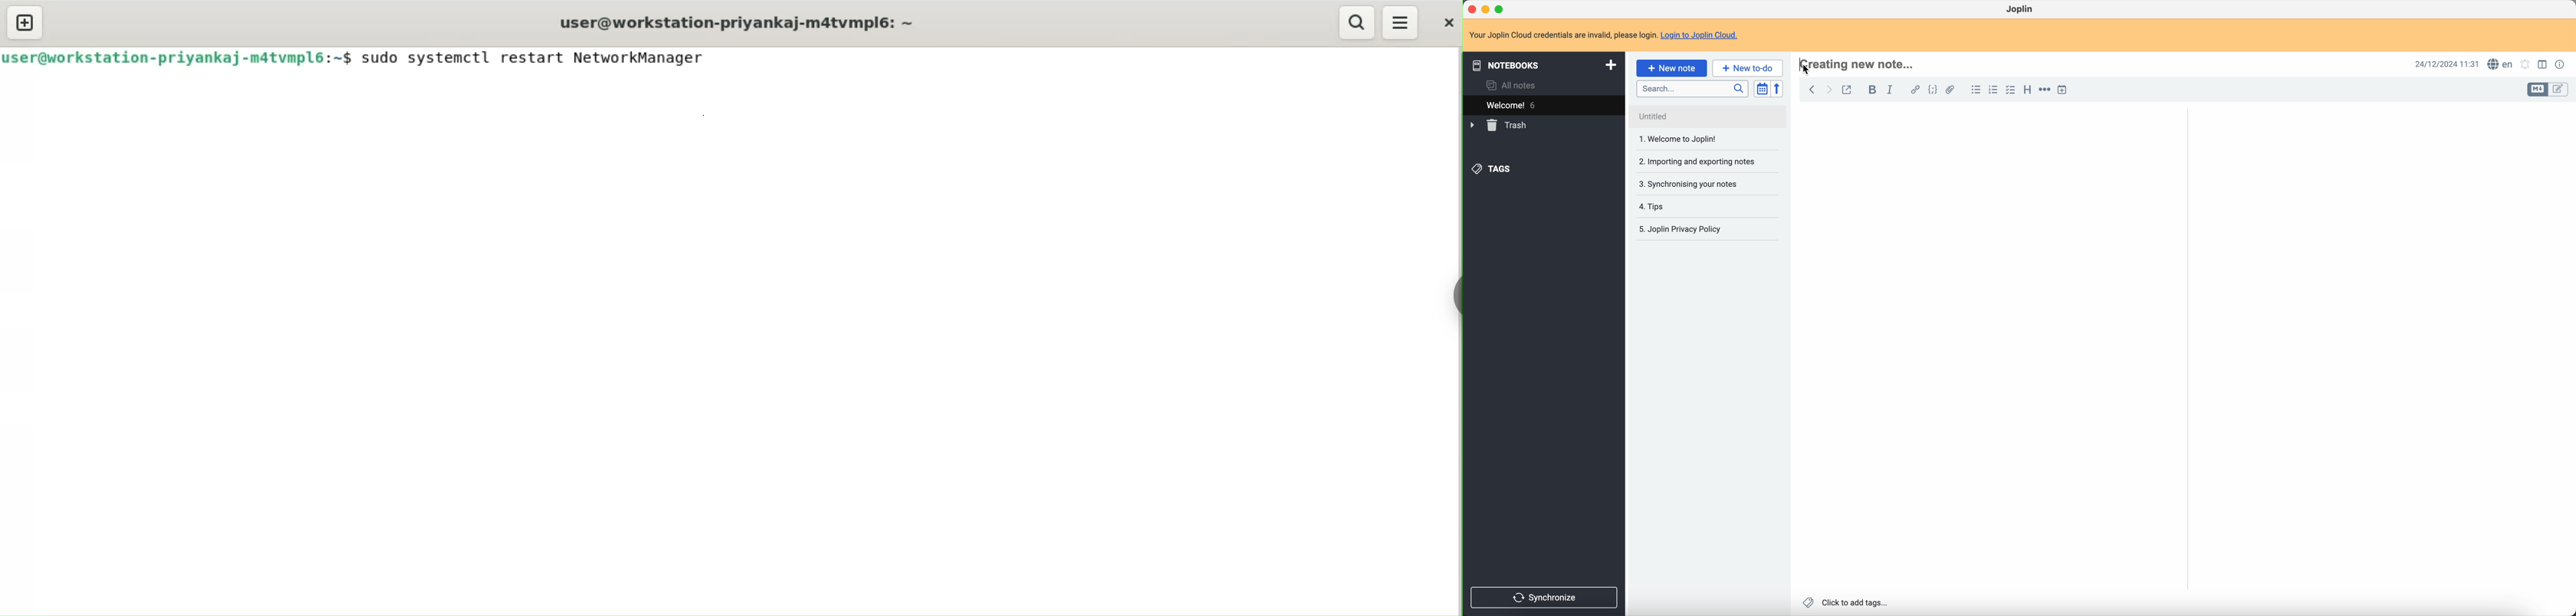  What do you see at coordinates (2569, 194) in the screenshot?
I see `scroll bar` at bounding box center [2569, 194].